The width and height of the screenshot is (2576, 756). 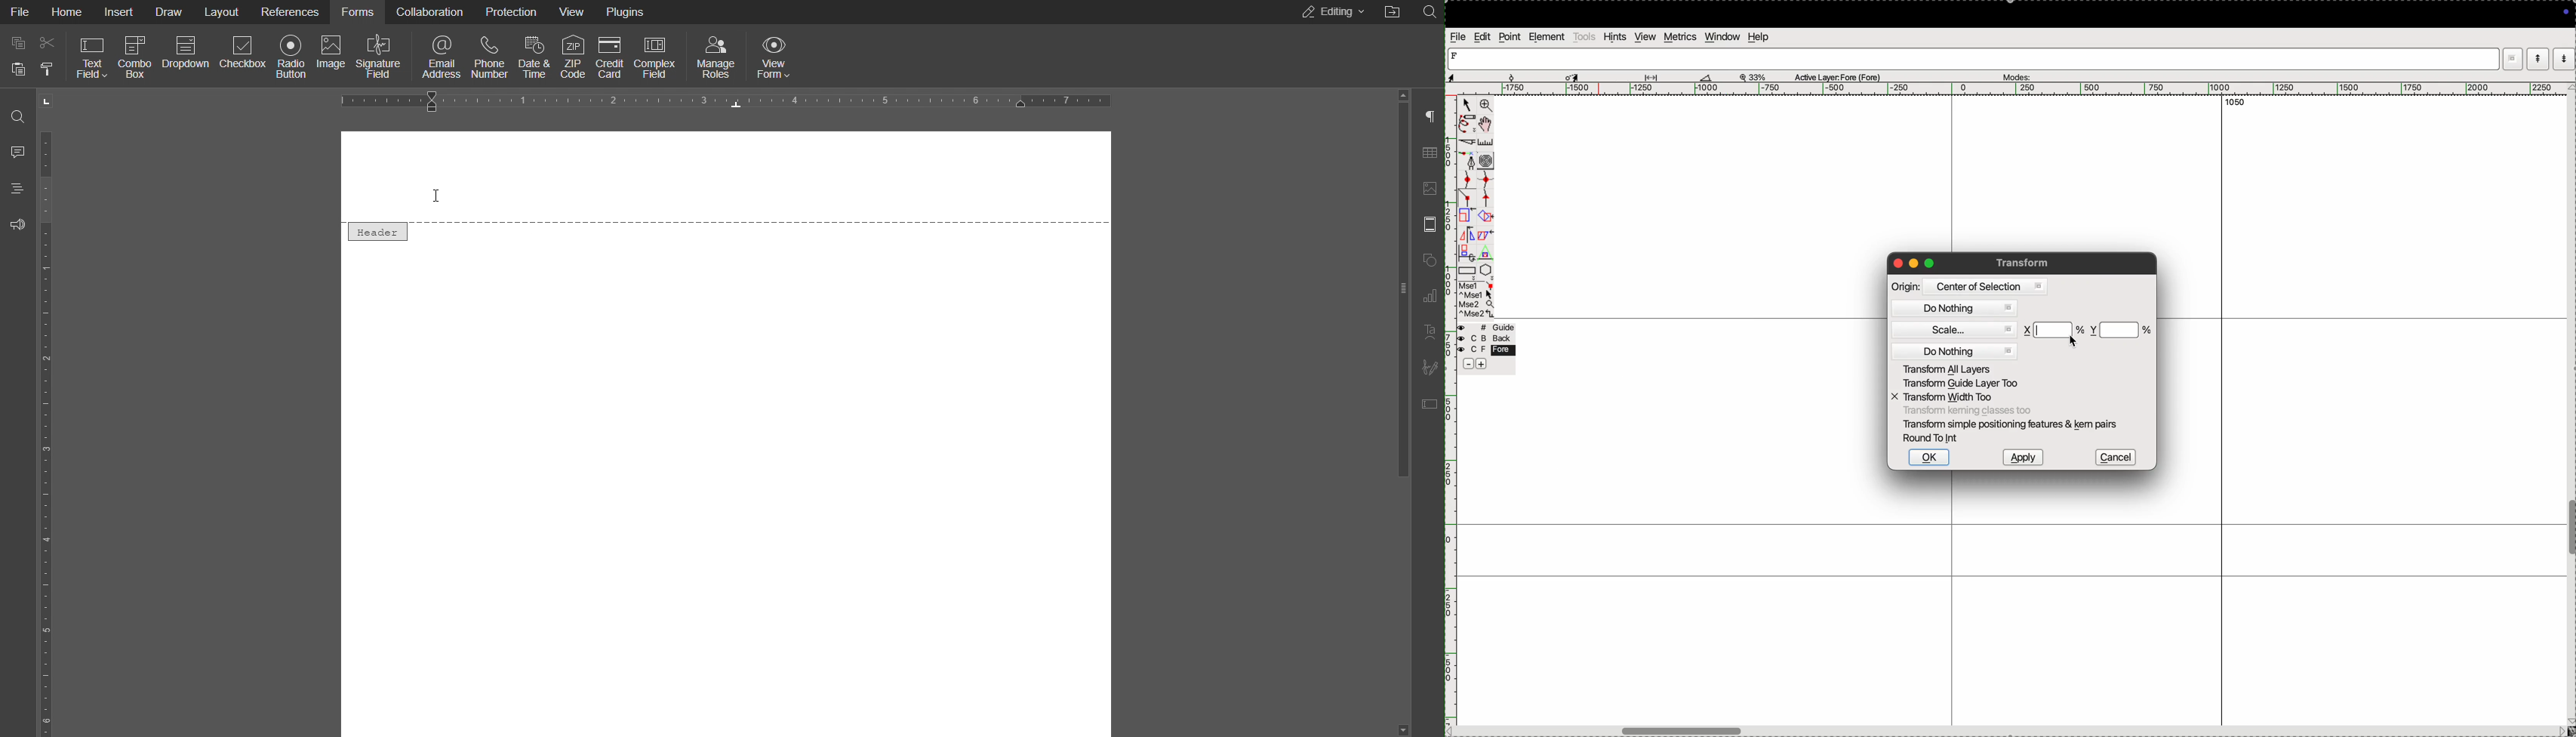 I want to click on cursor, so click(x=2073, y=341).